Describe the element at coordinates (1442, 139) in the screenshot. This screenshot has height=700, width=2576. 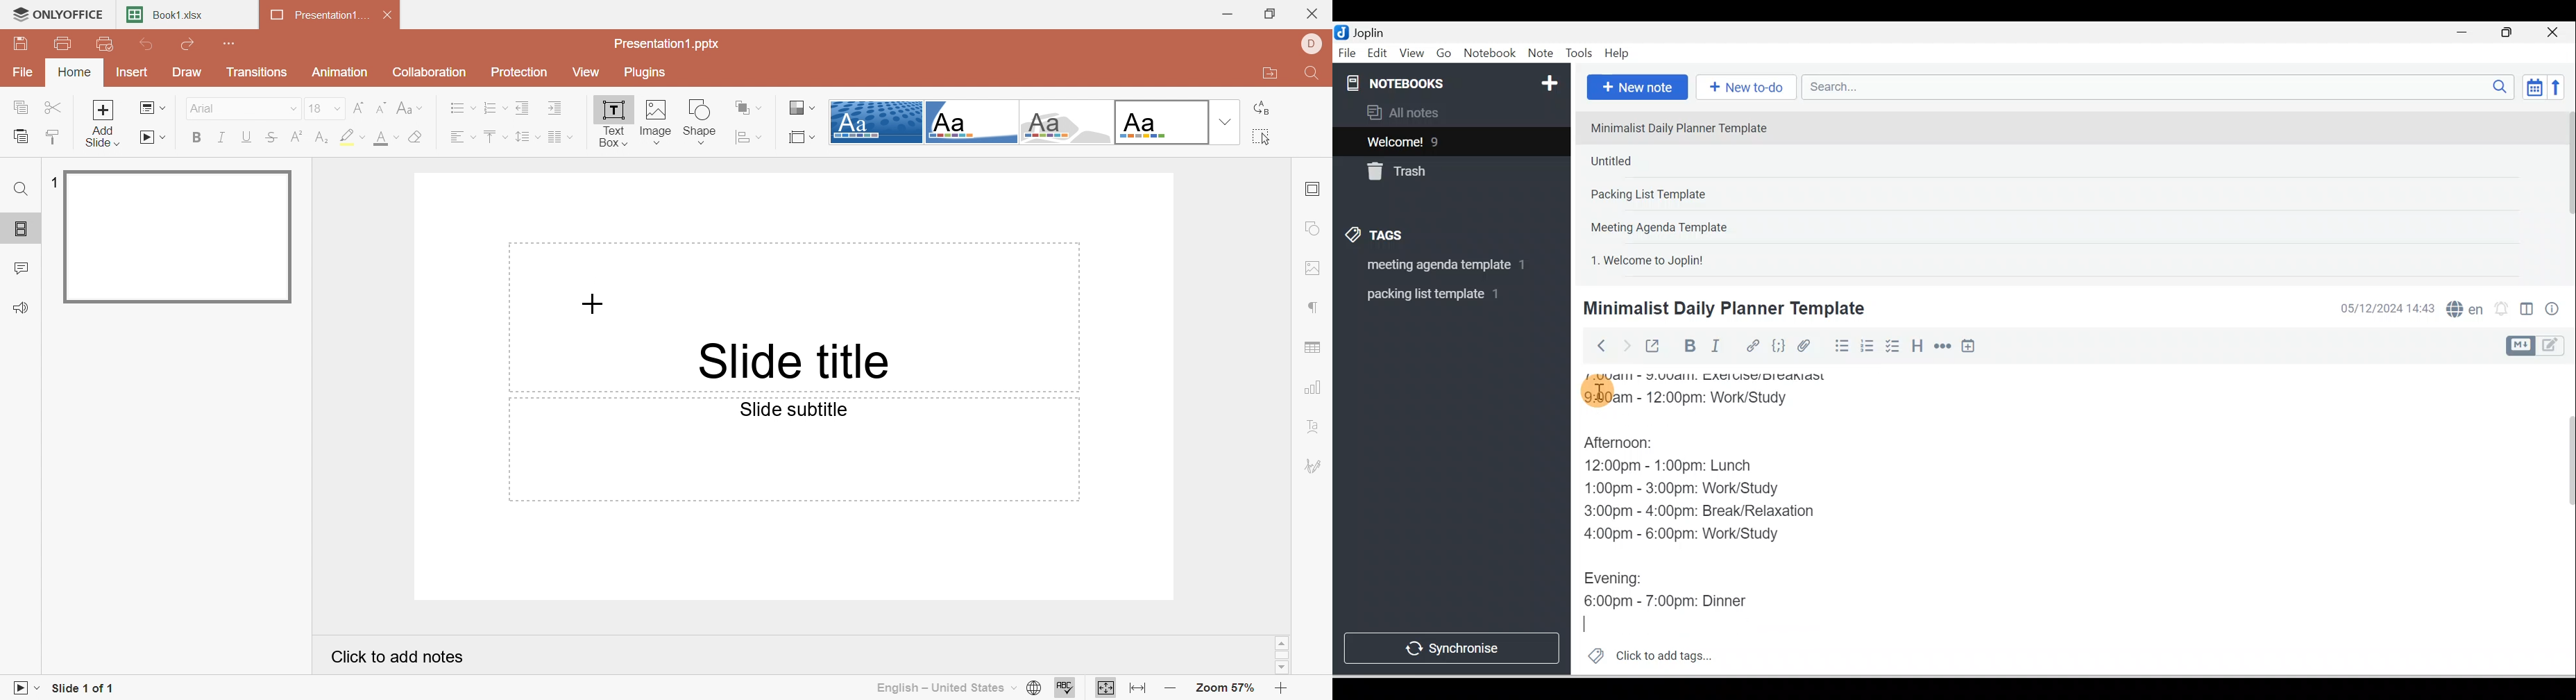
I see `Notes` at that location.